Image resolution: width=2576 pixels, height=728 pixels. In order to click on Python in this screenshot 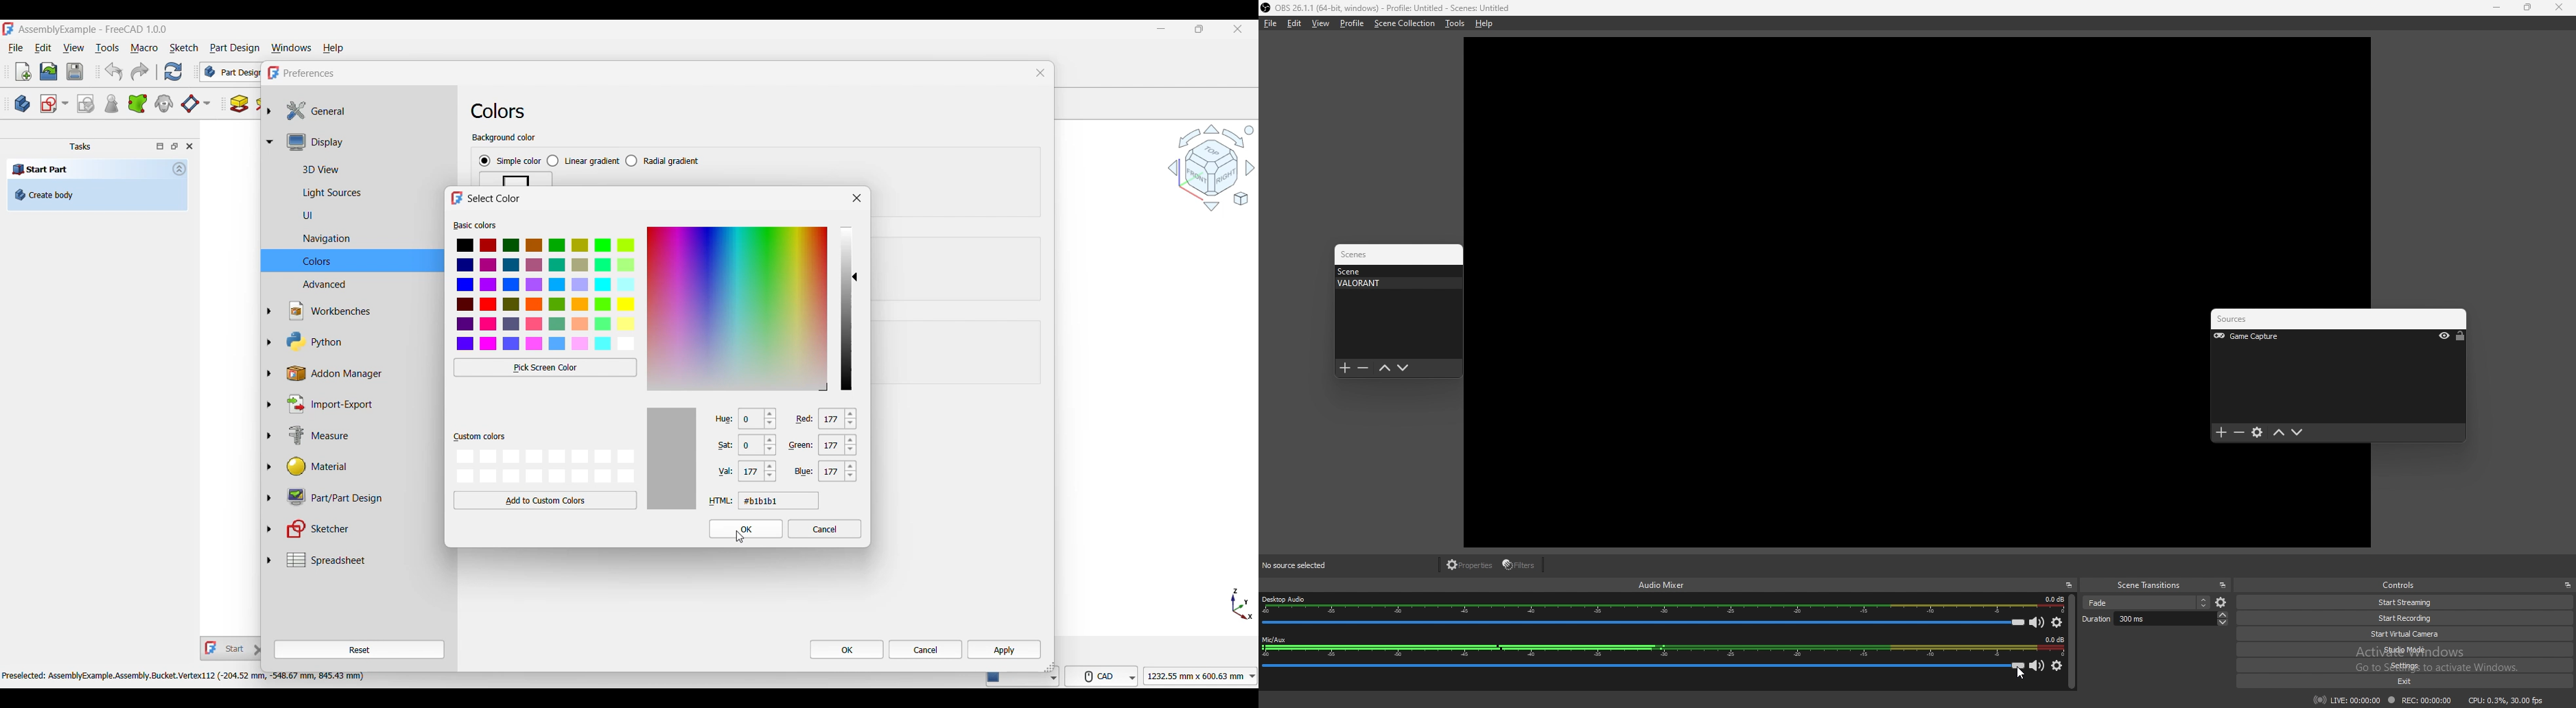, I will do `click(360, 342)`.